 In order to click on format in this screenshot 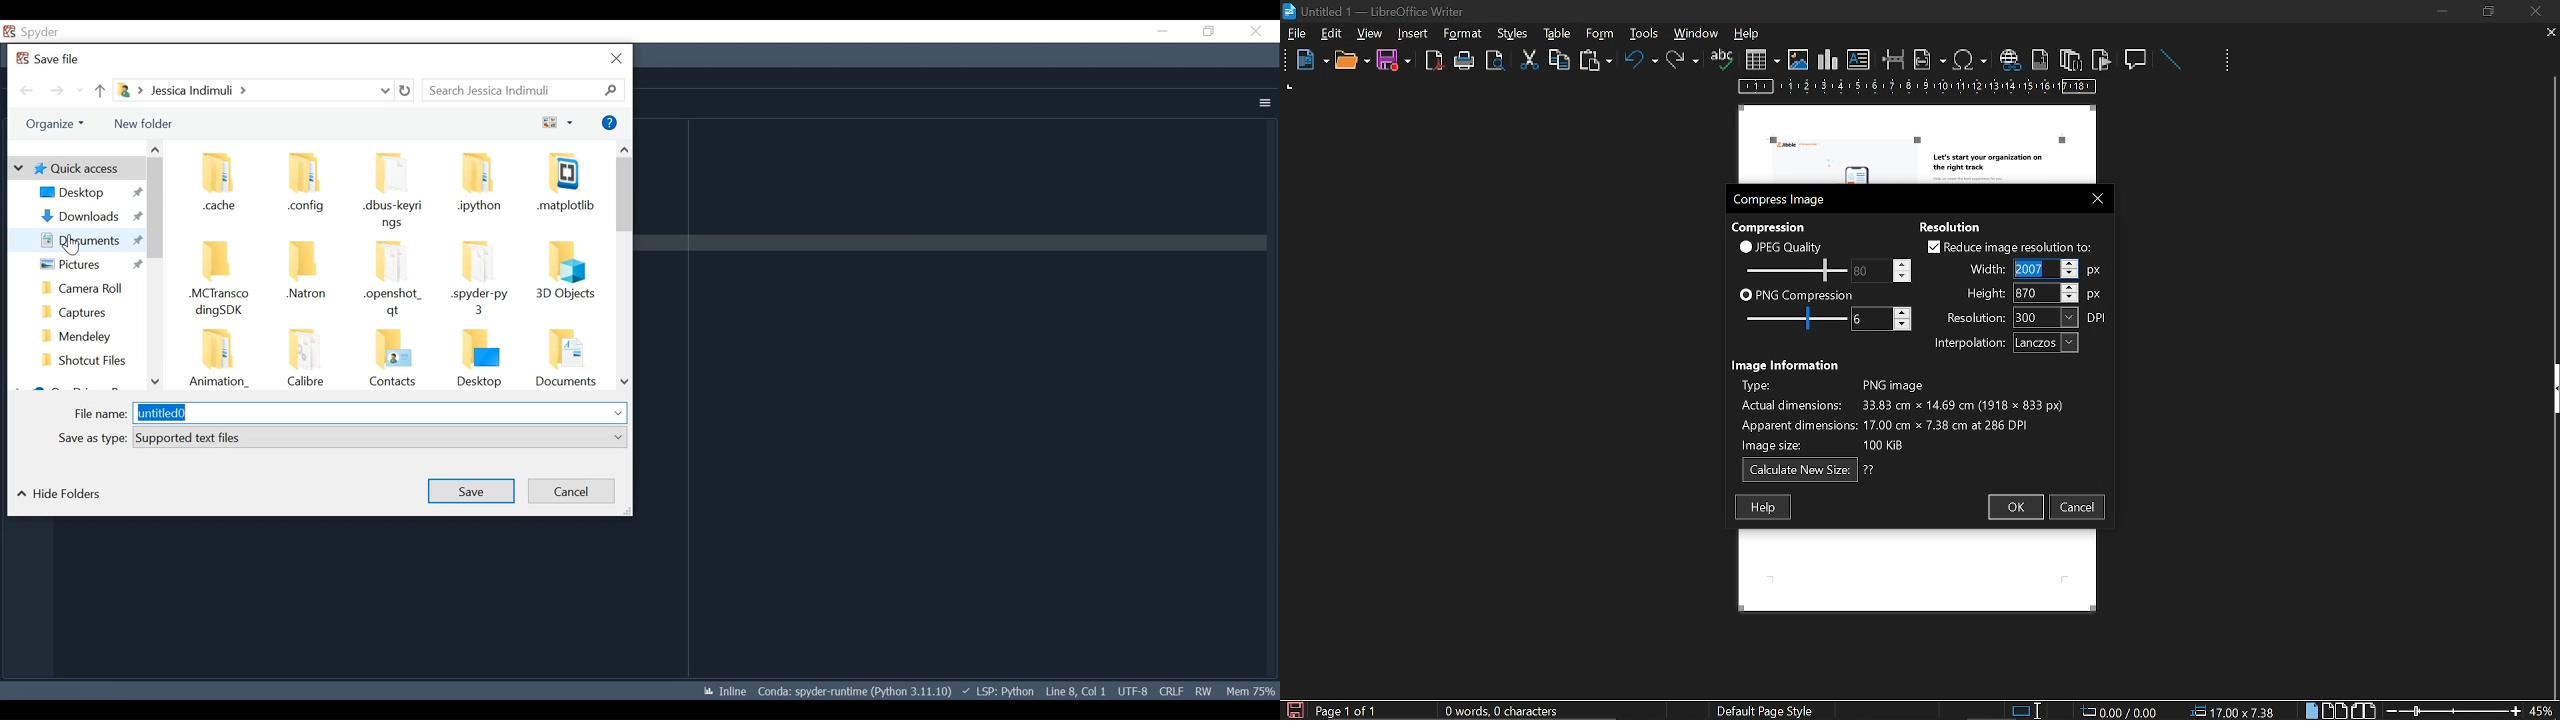, I will do `click(1511, 32)`.